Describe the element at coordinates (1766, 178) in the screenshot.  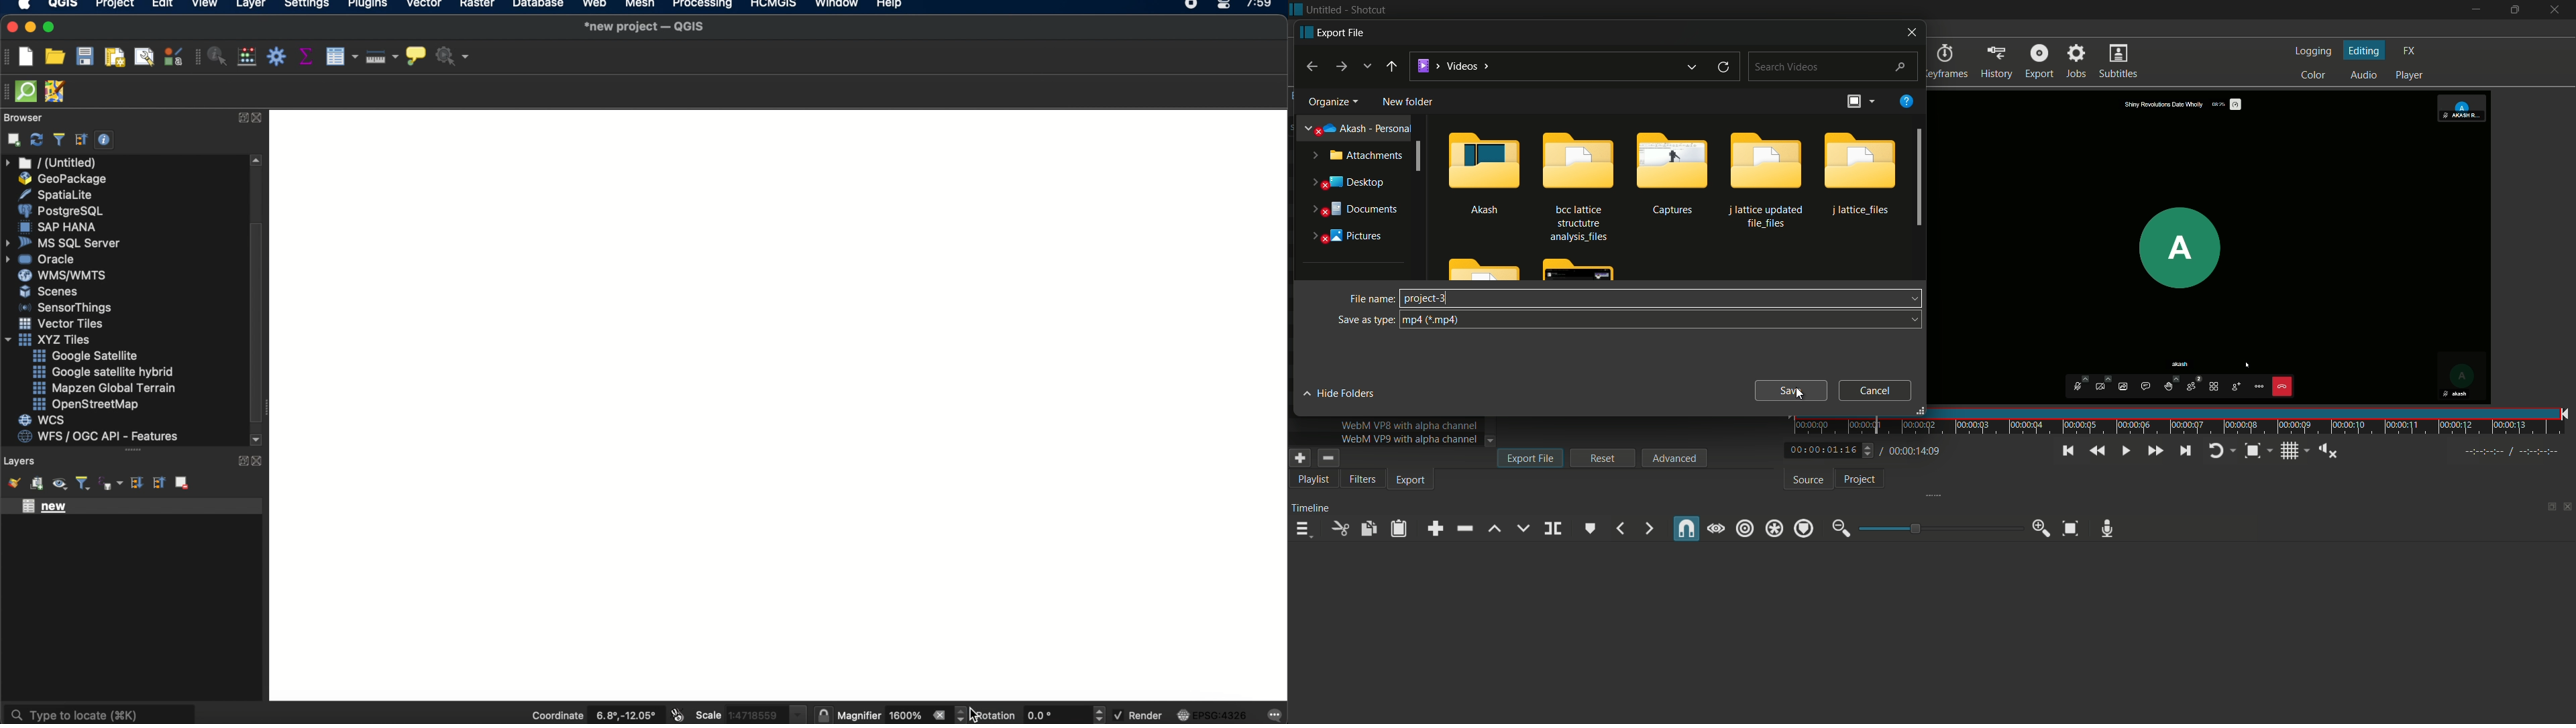
I see `folder-4` at that location.